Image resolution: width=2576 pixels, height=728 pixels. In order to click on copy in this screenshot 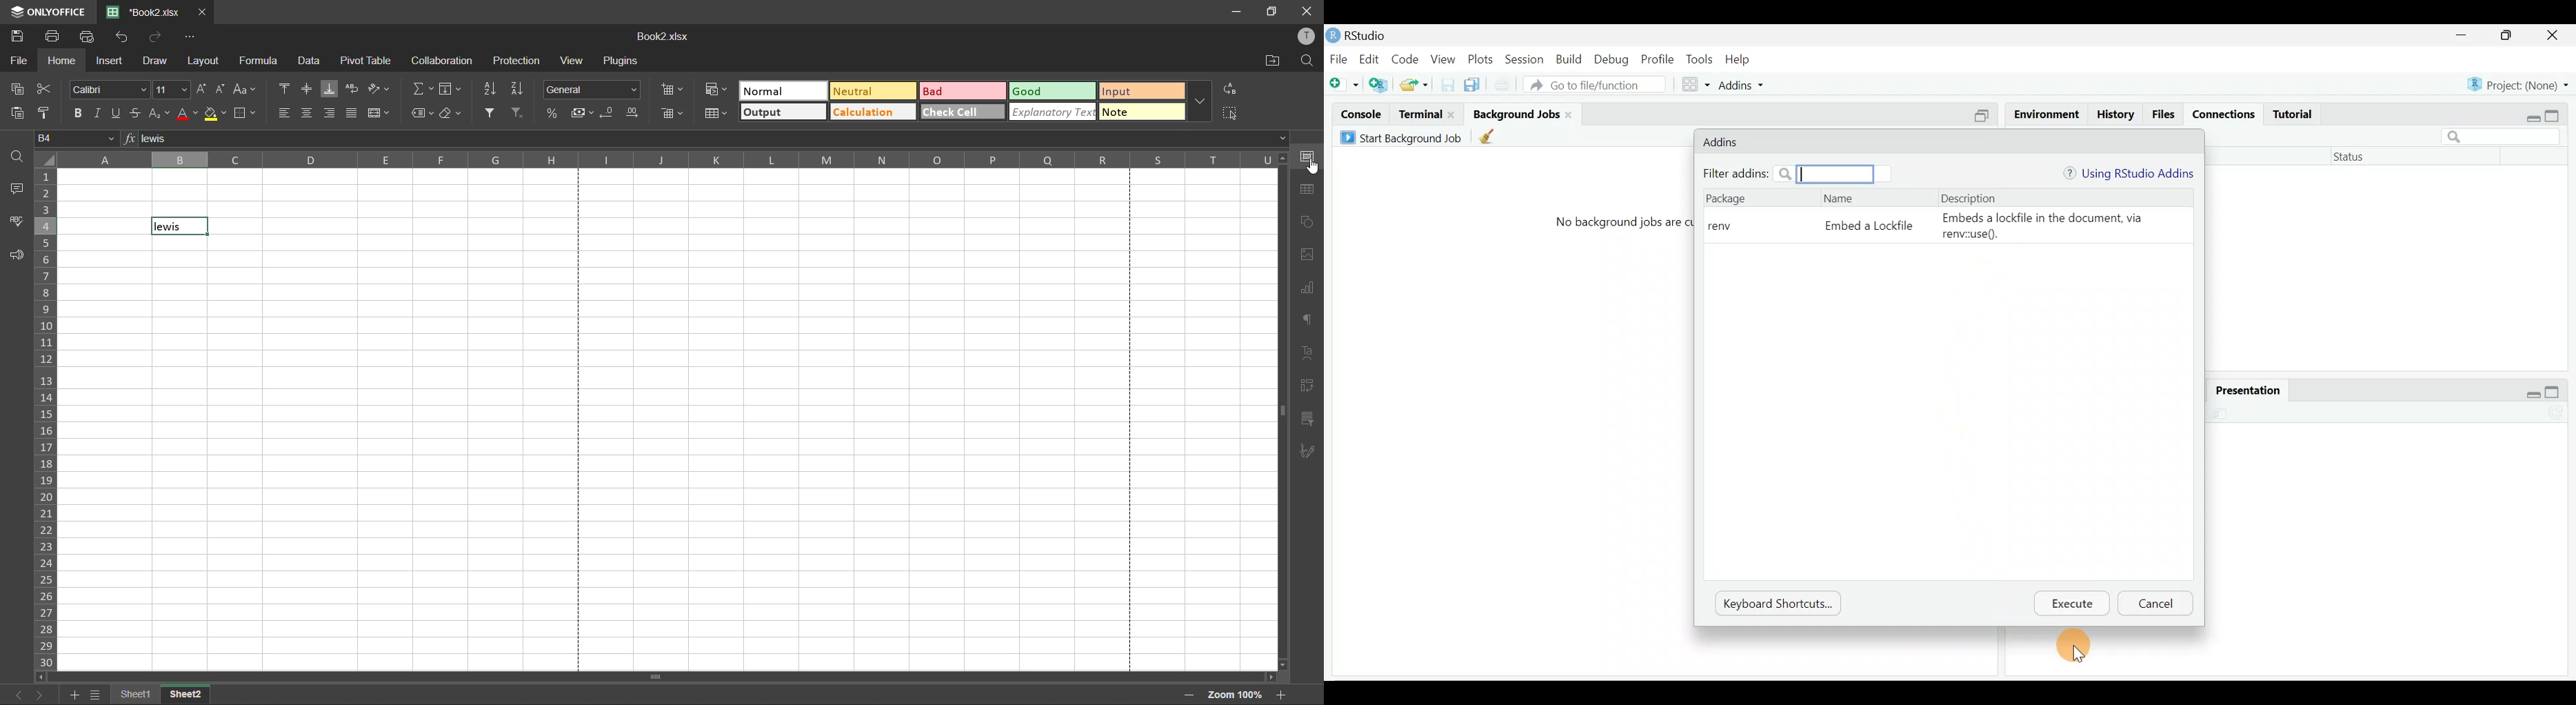, I will do `click(20, 89)`.